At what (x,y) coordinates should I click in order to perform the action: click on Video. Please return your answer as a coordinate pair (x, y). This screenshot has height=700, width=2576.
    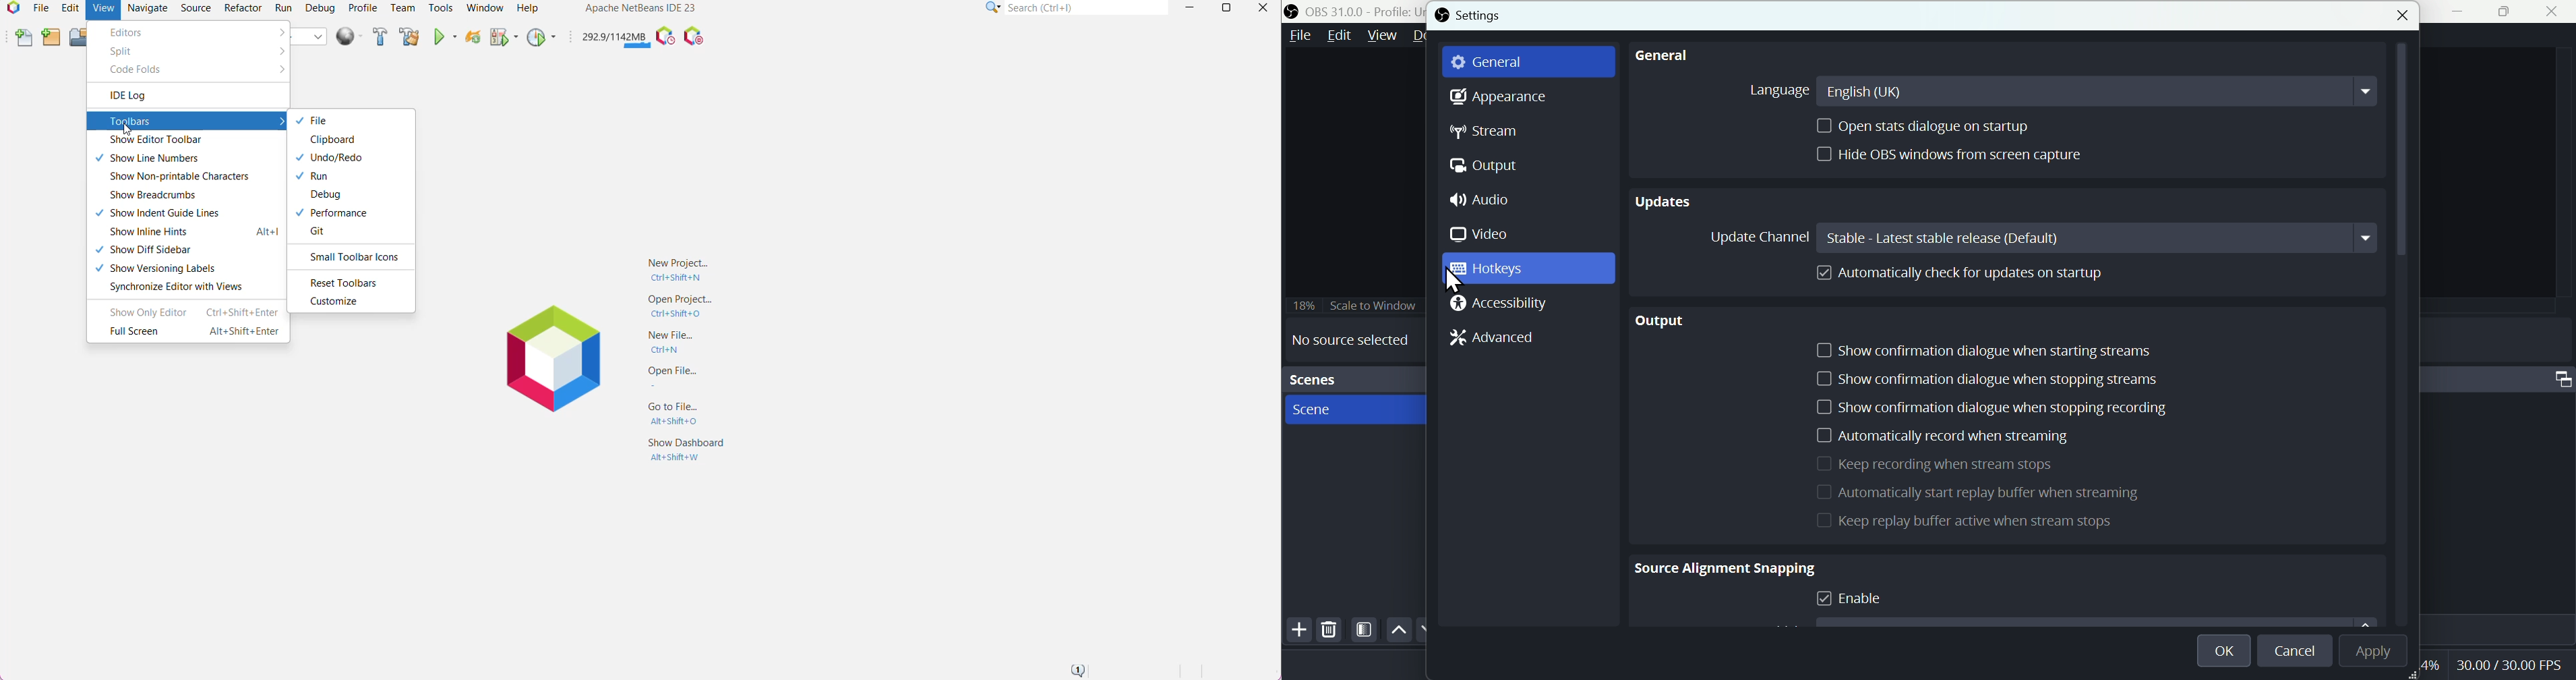
    Looking at the image, I should click on (1485, 234).